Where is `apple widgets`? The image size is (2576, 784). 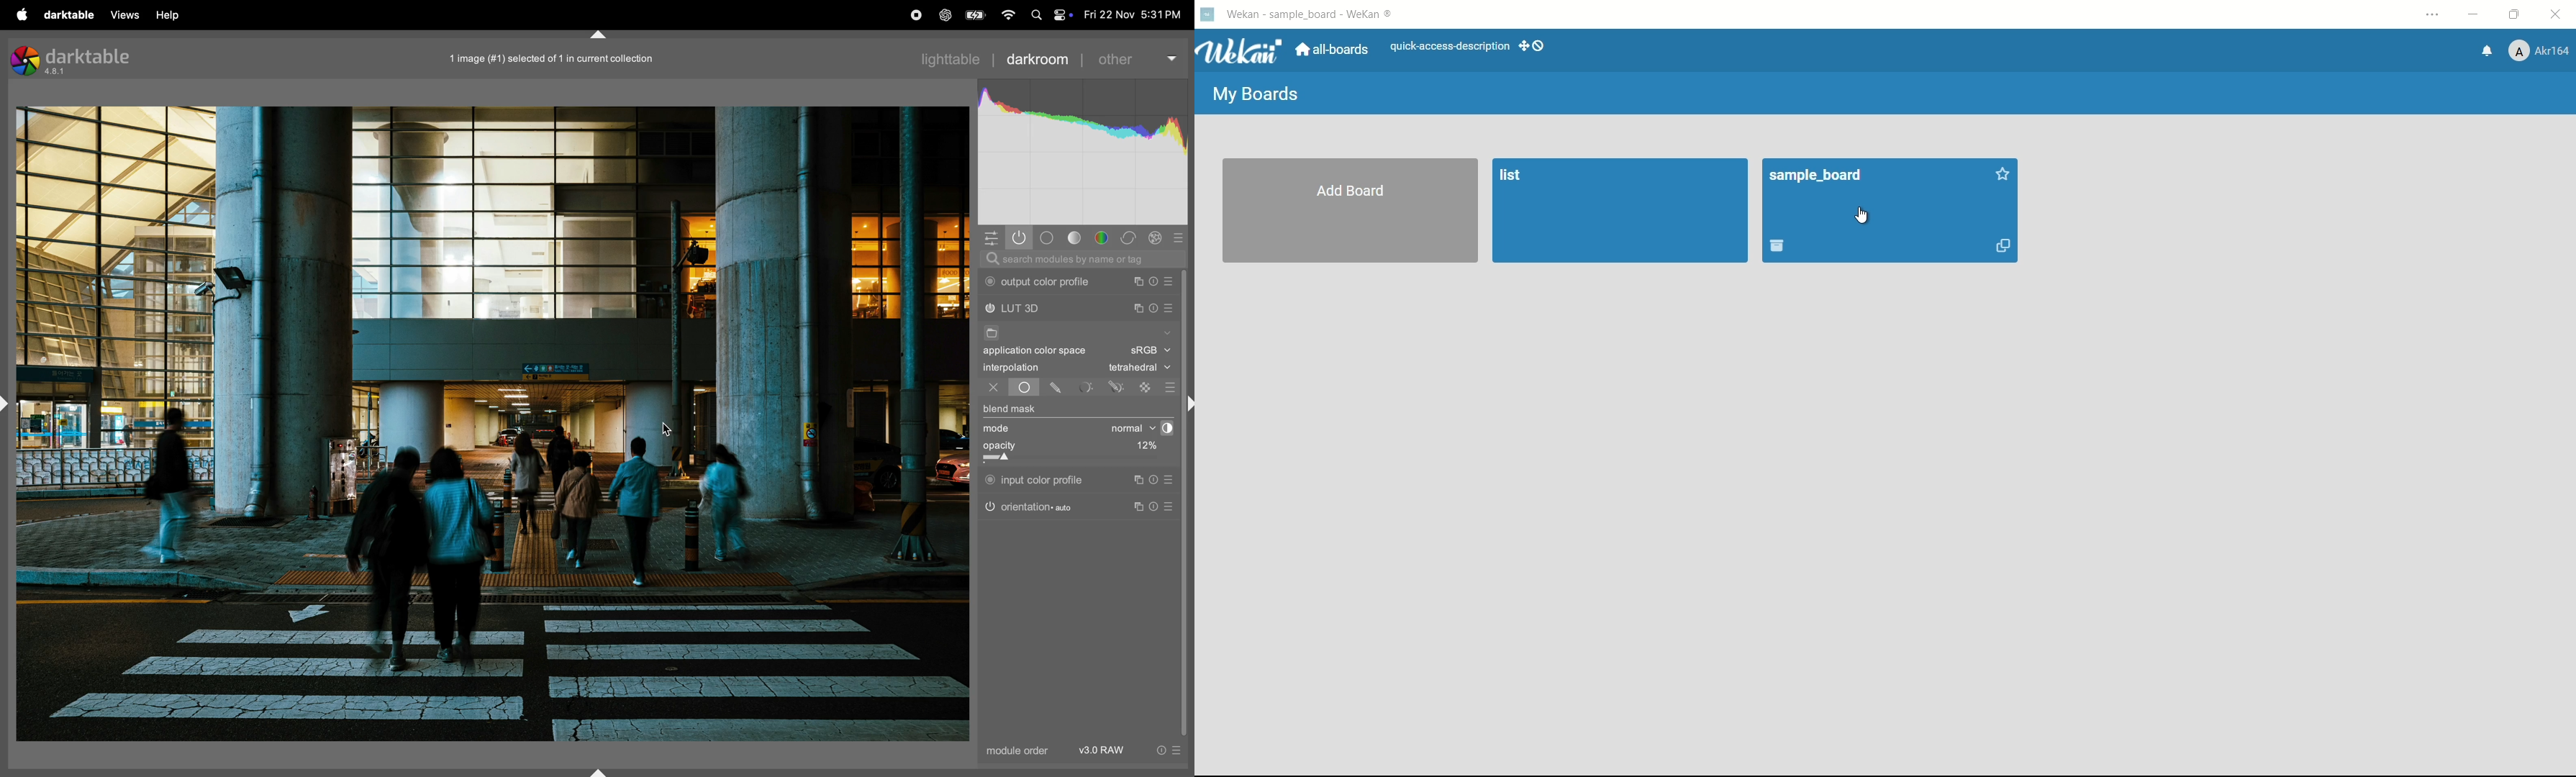
apple widgets is located at coordinates (1062, 15).